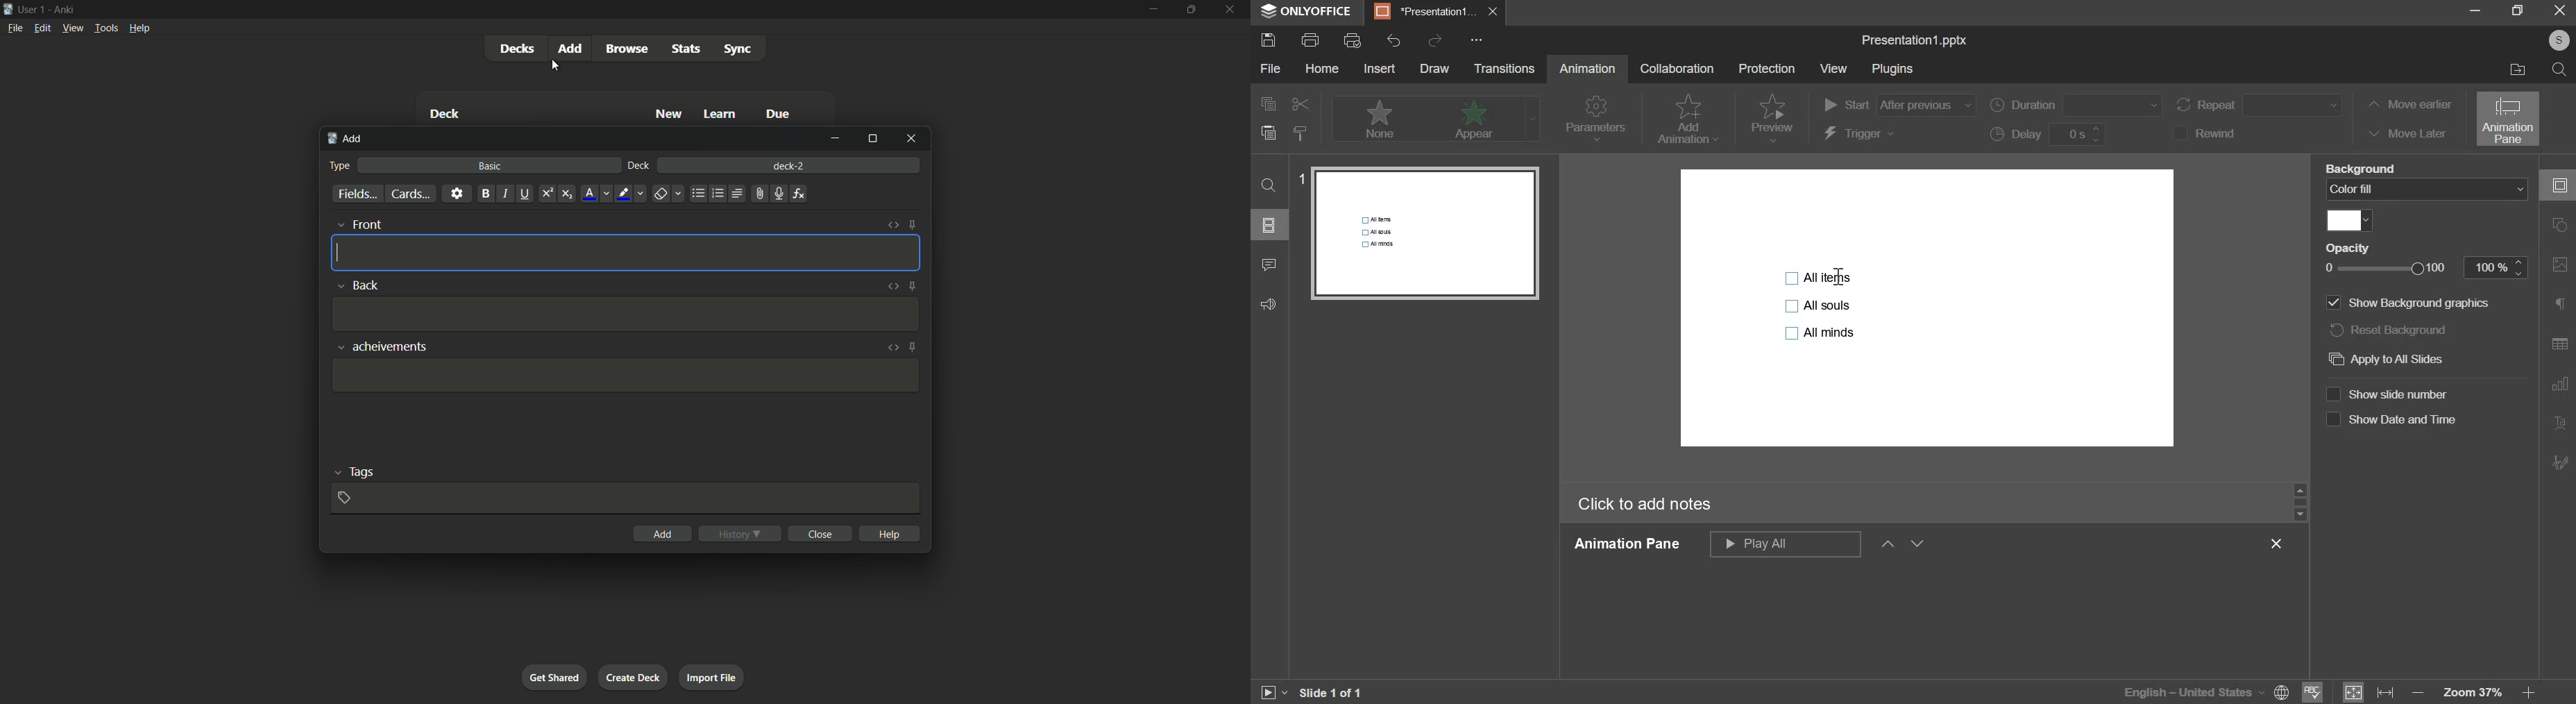 The width and height of the screenshot is (2576, 728). What do you see at coordinates (1891, 69) in the screenshot?
I see `plugins` at bounding box center [1891, 69].